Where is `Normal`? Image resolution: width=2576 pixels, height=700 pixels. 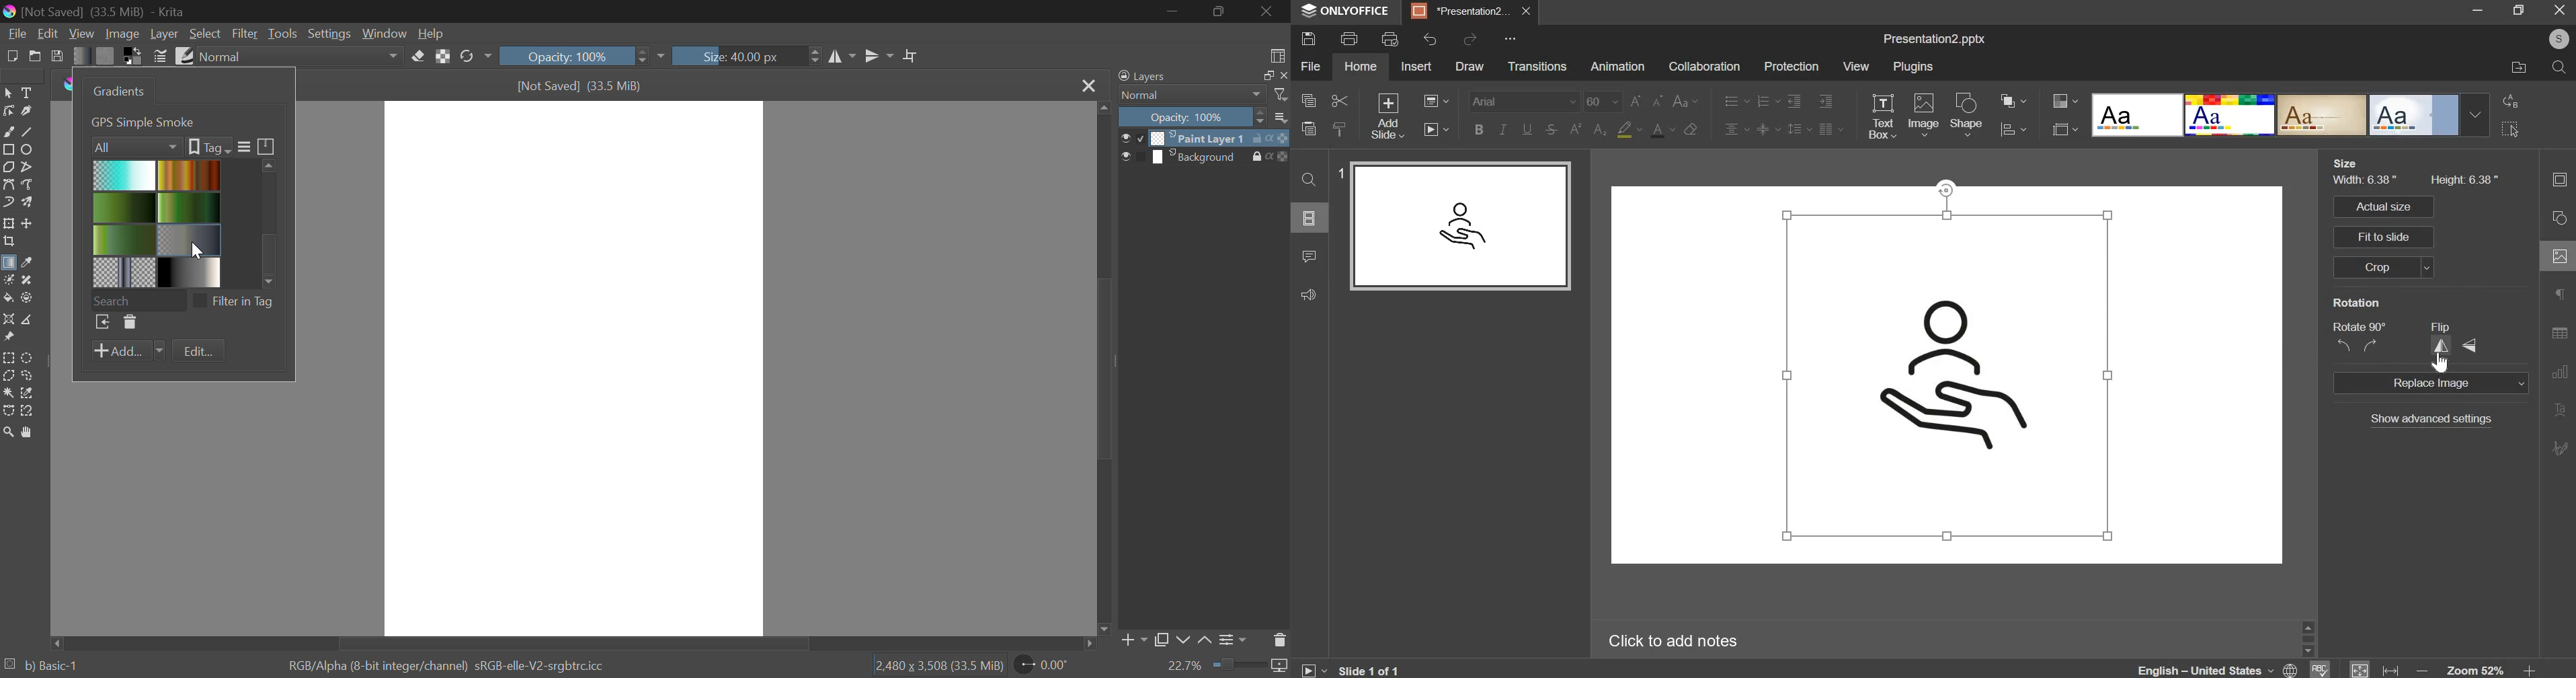
Normal is located at coordinates (302, 57).